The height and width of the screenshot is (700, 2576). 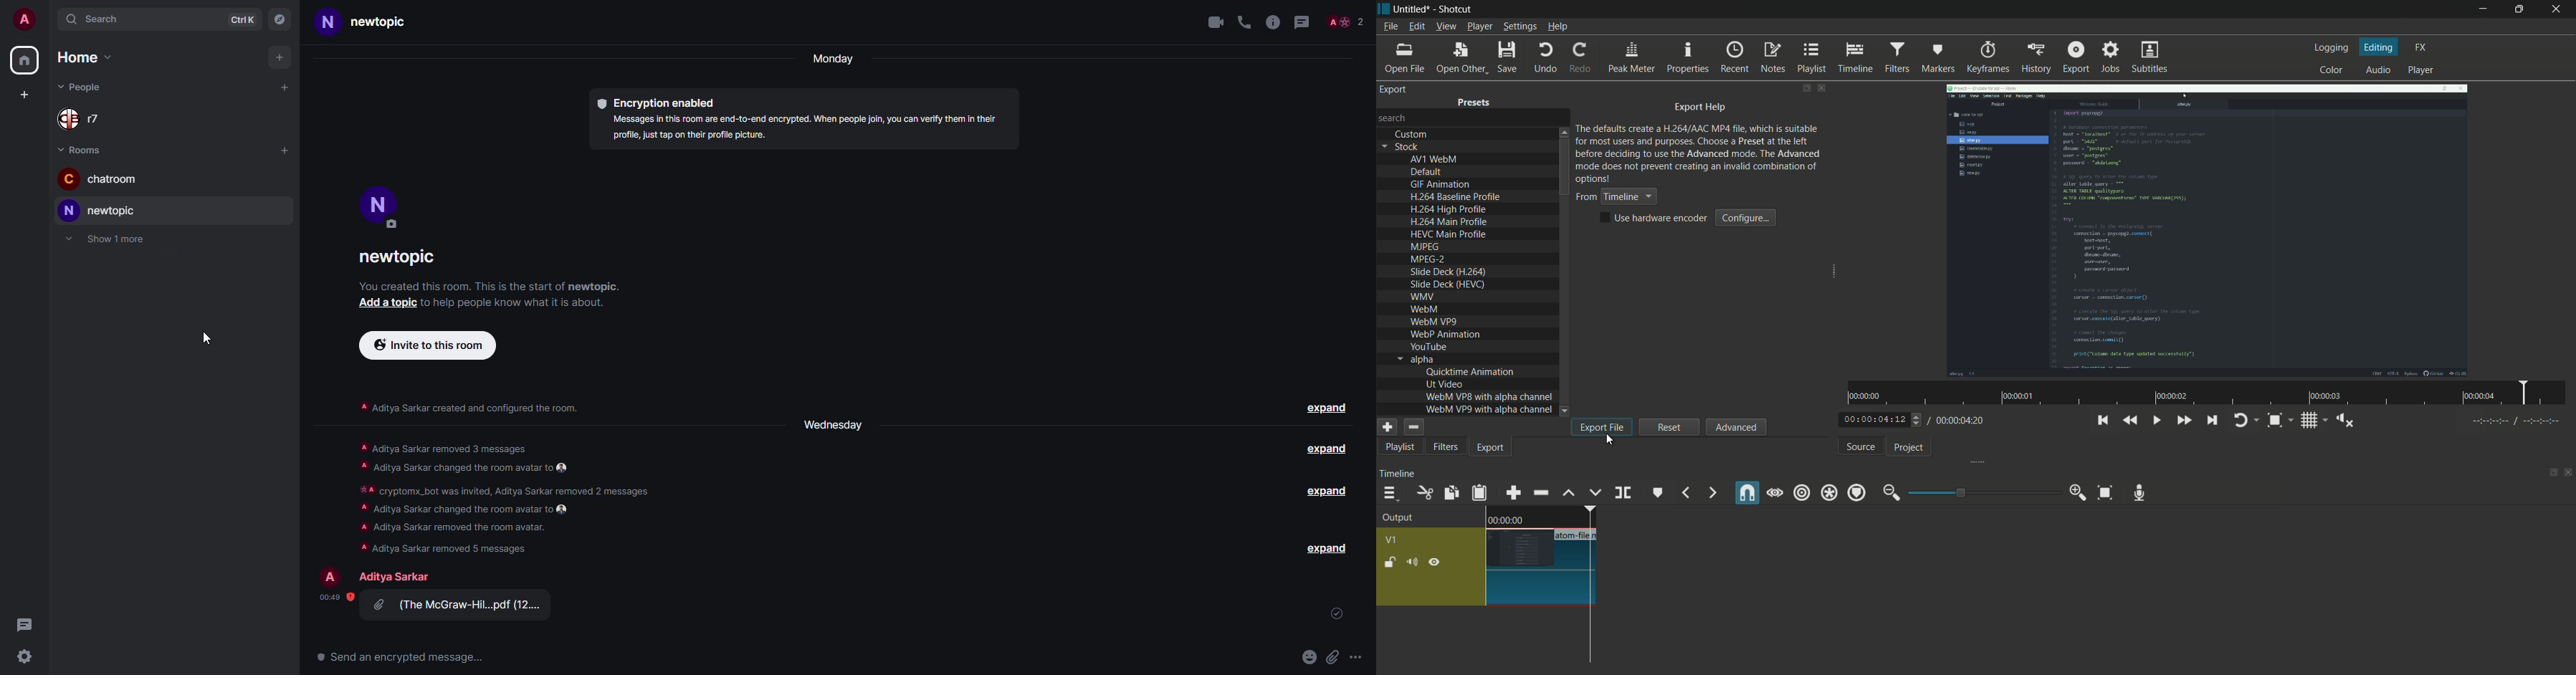 I want to click on expand, so click(x=1325, y=450).